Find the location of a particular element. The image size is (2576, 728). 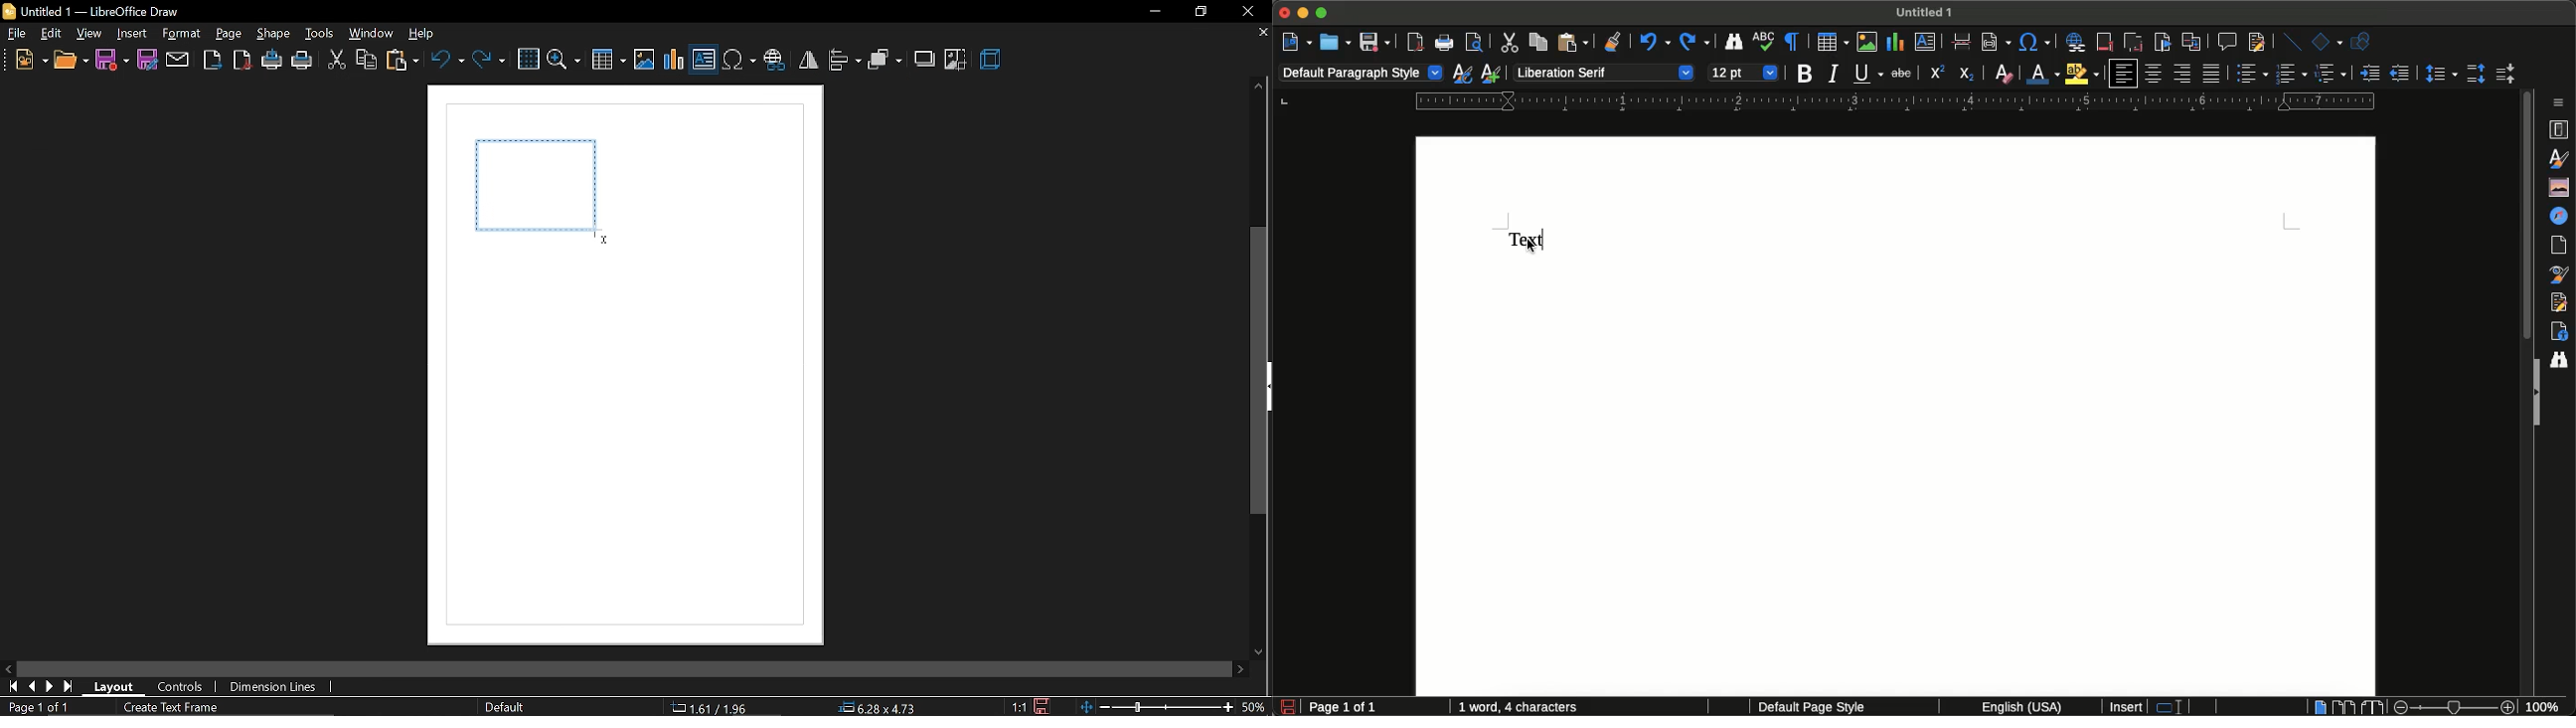

vertical scrollbar is located at coordinates (1260, 371).